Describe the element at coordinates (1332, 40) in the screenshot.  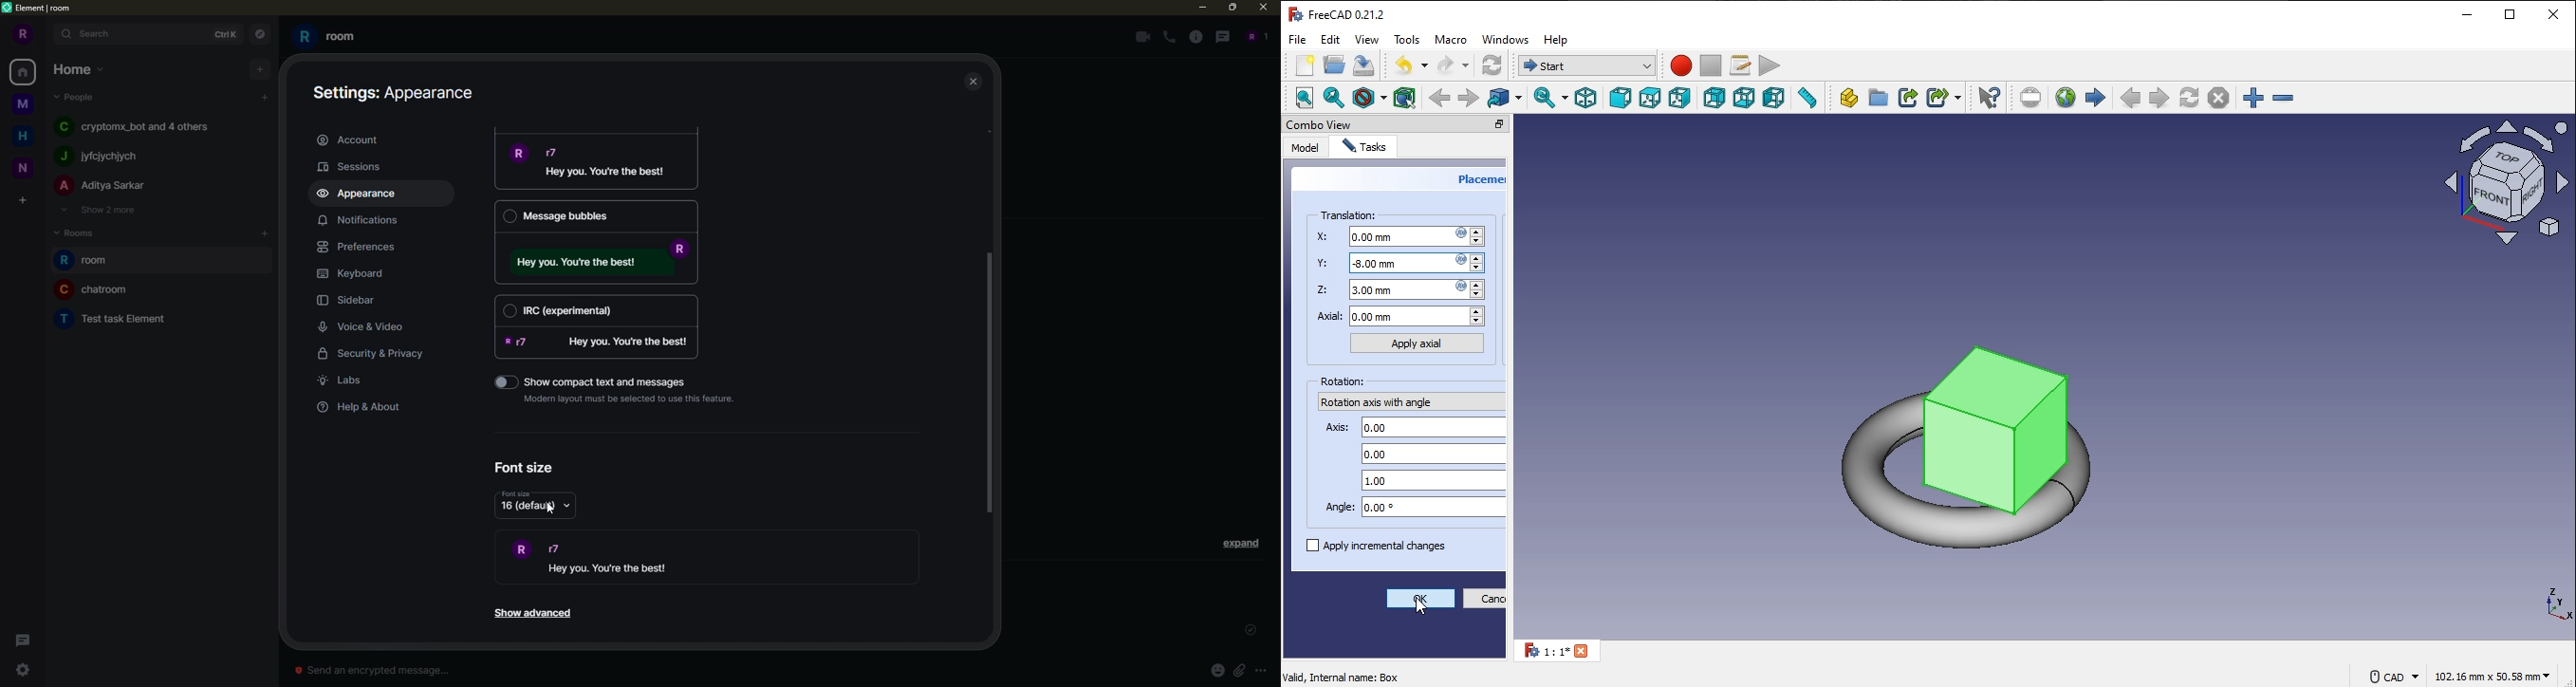
I see `edit` at that location.